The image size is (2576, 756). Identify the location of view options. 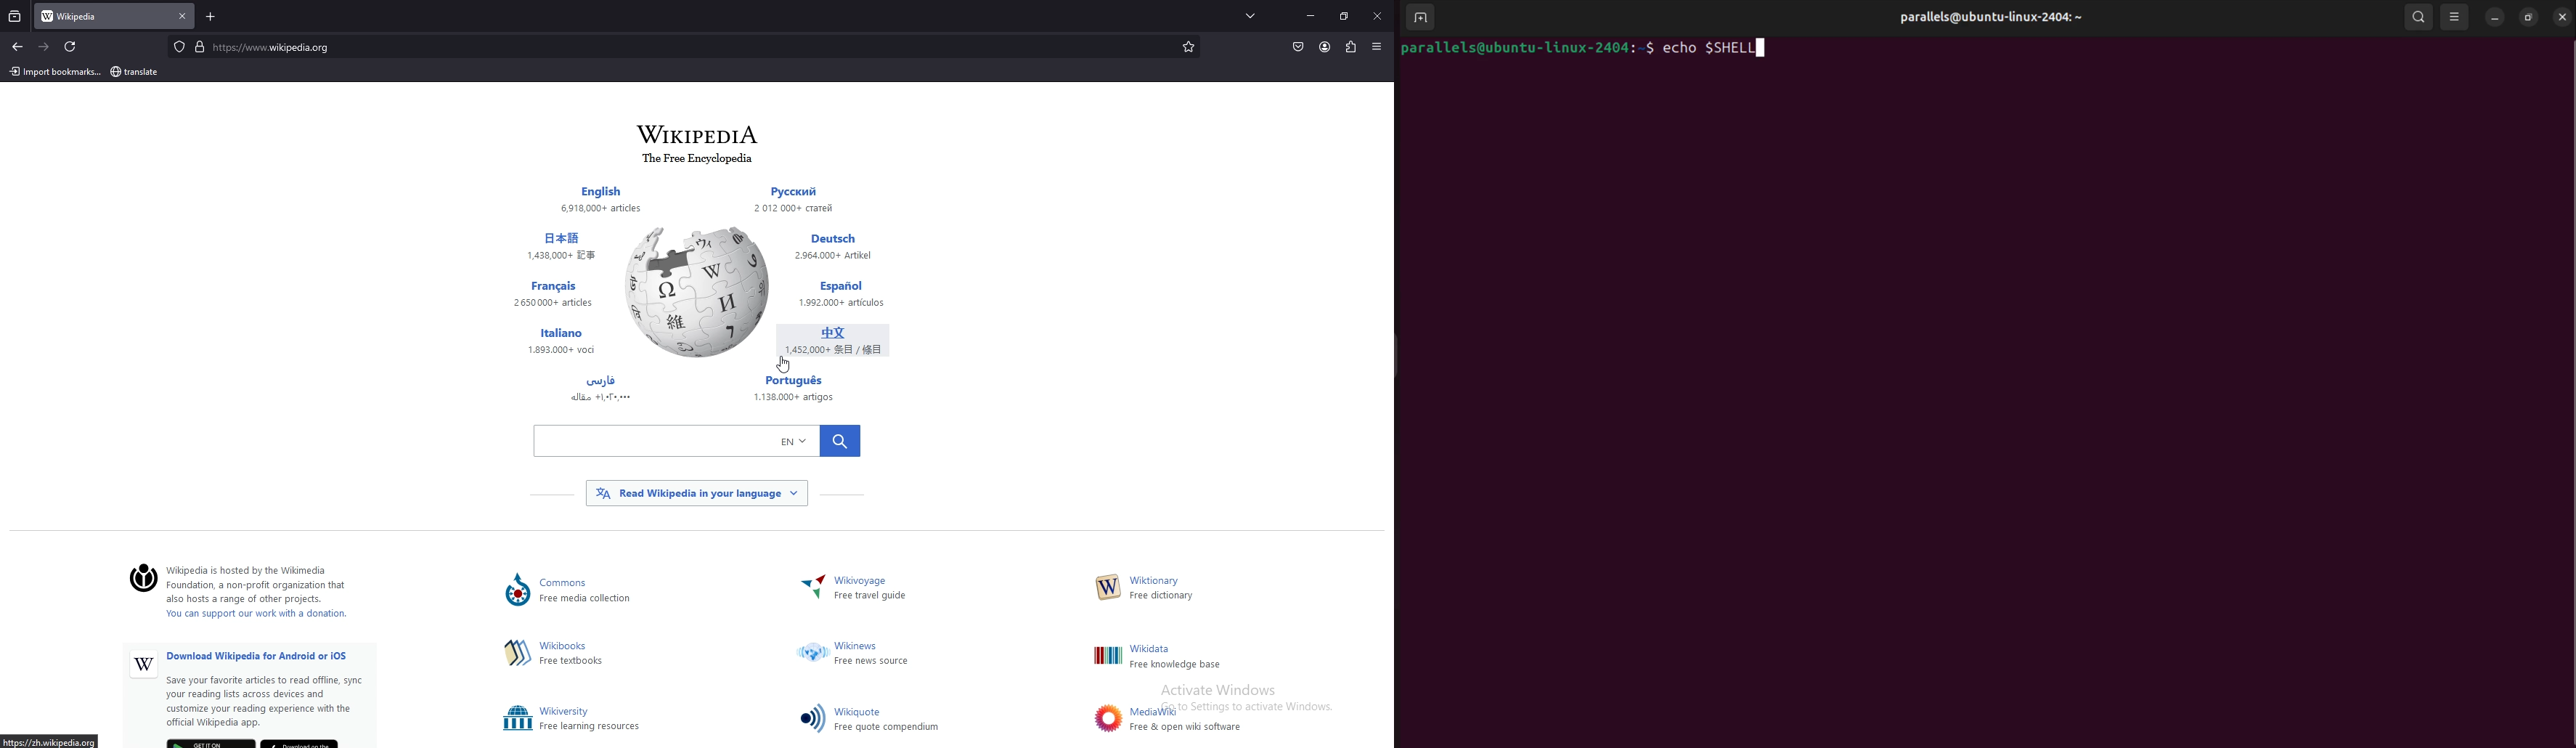
(2456, 17).